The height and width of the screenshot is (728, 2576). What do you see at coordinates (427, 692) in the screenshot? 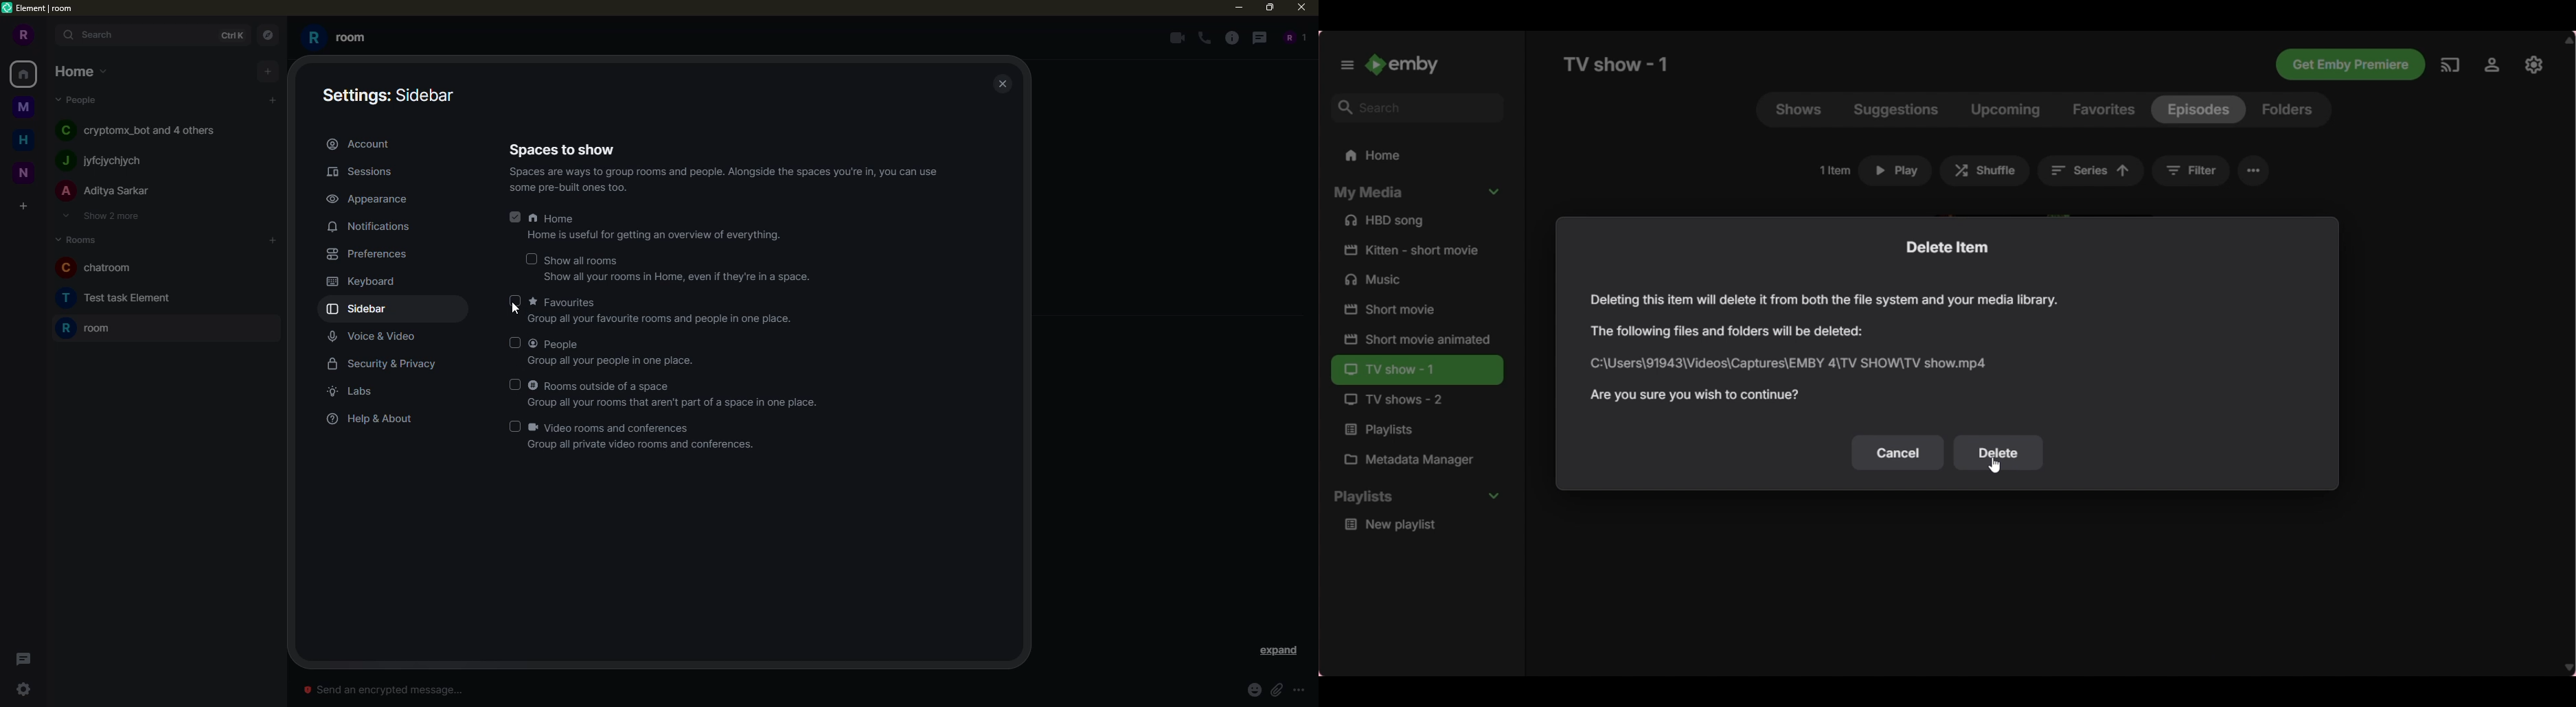
I see `© Send an encrypted message...` at bounding box center [427, 692].